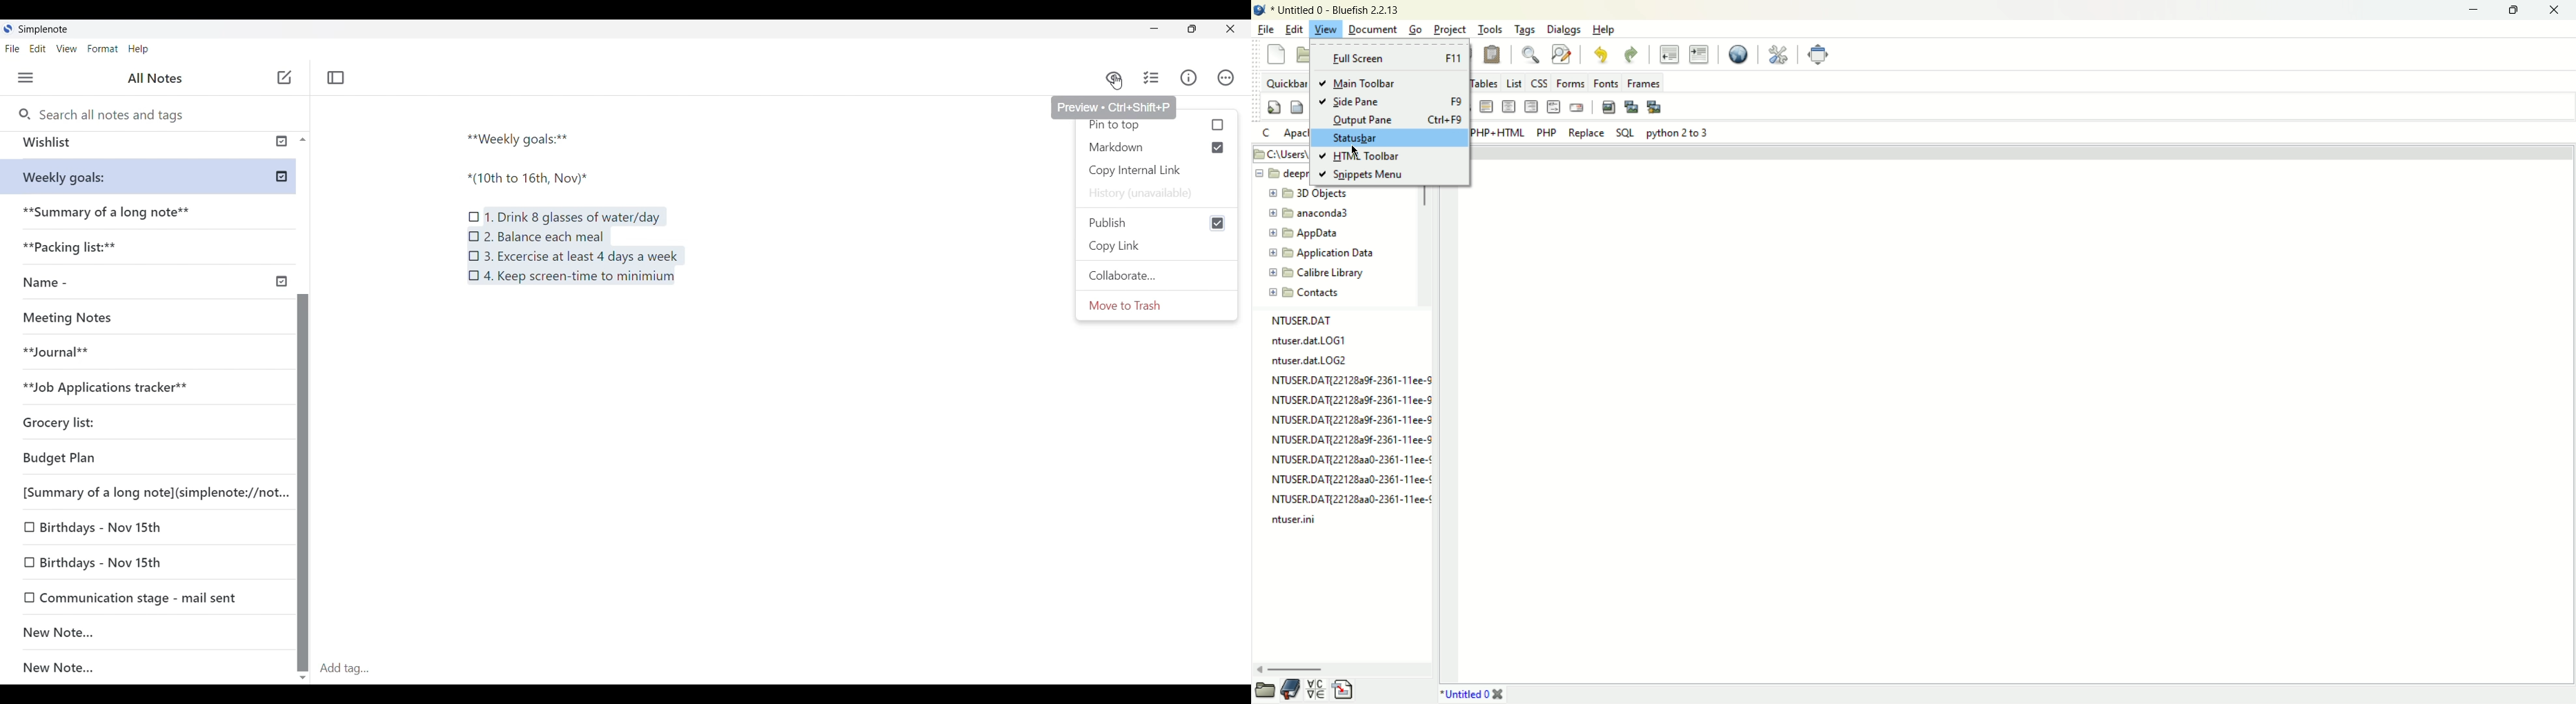 The image size is (2576, 728). Describe the element at coordinates (1484, 84) in the screenshot. I see `tables` at that location.